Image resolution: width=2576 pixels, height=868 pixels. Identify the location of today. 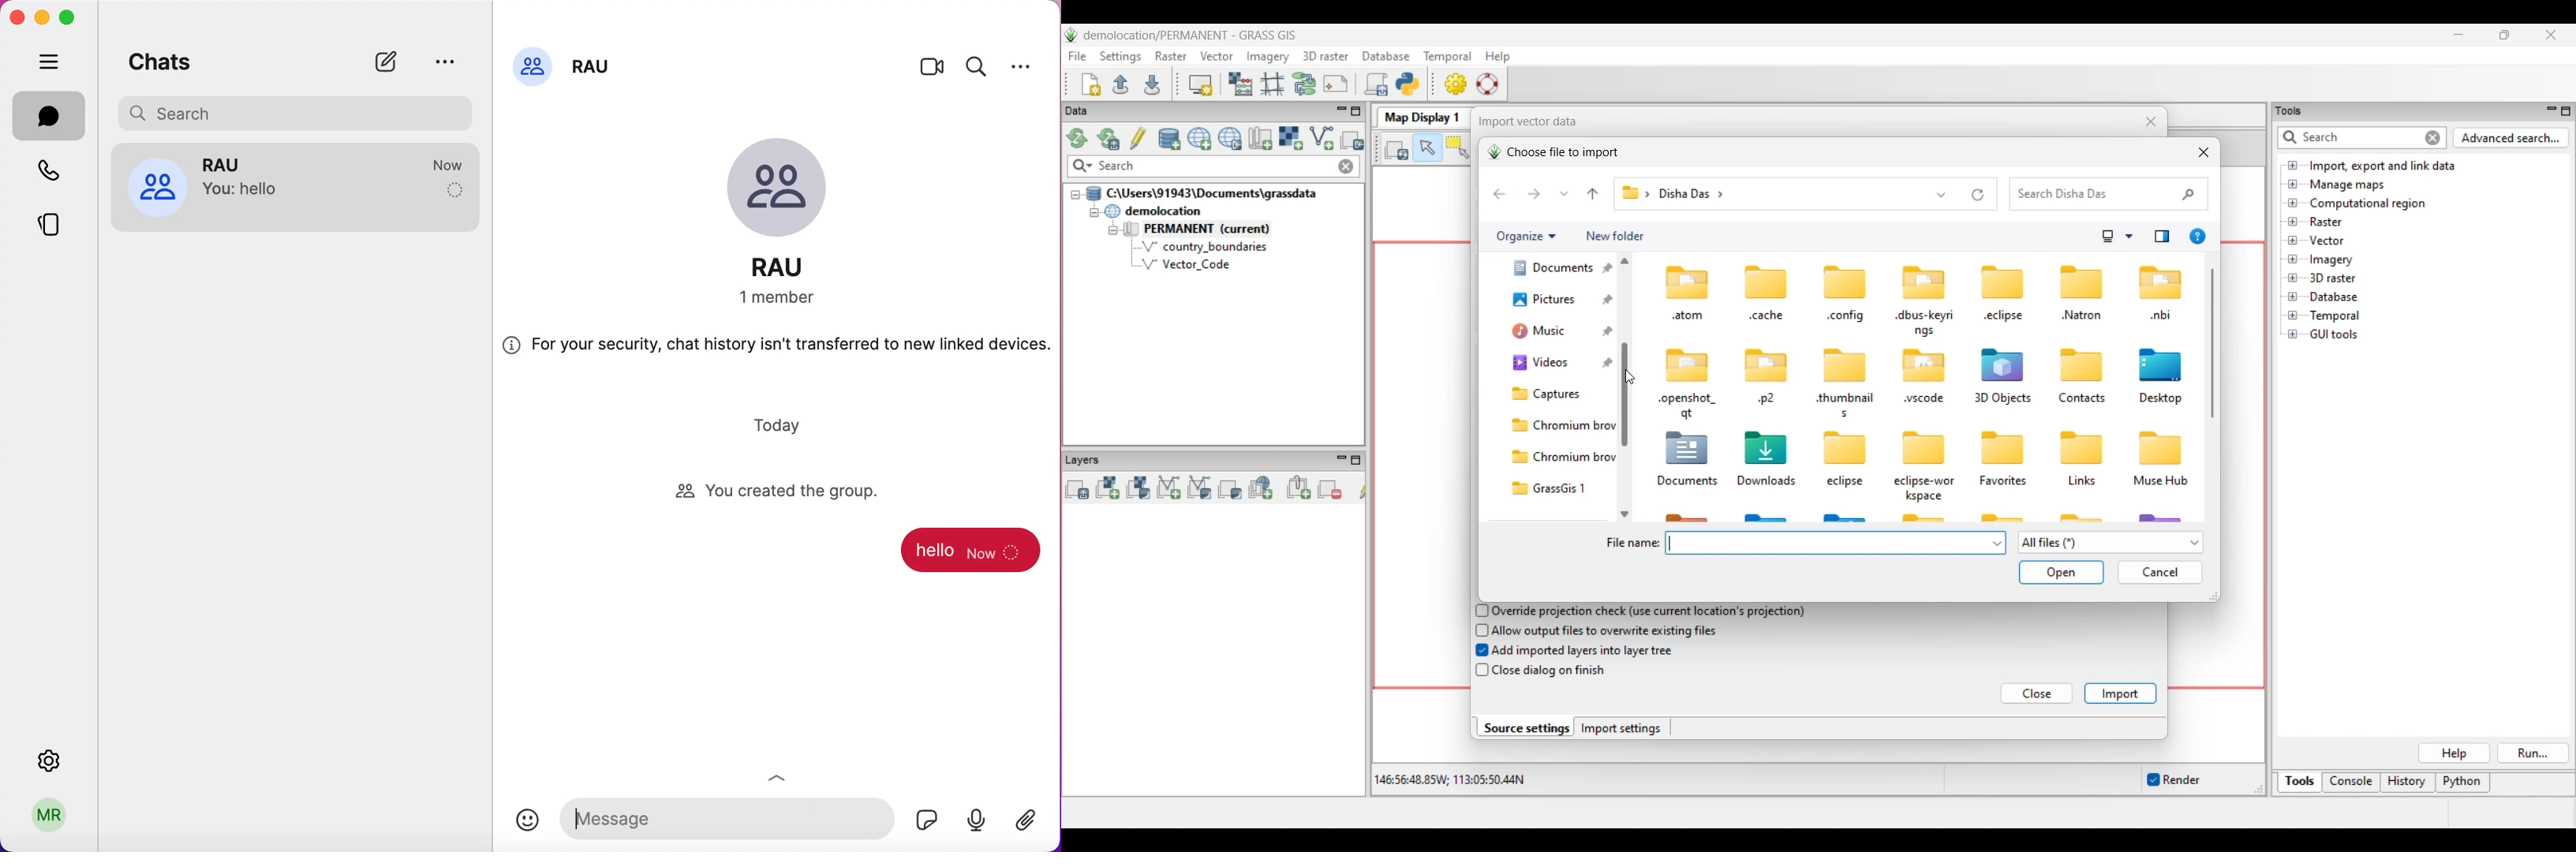
(781, 425).